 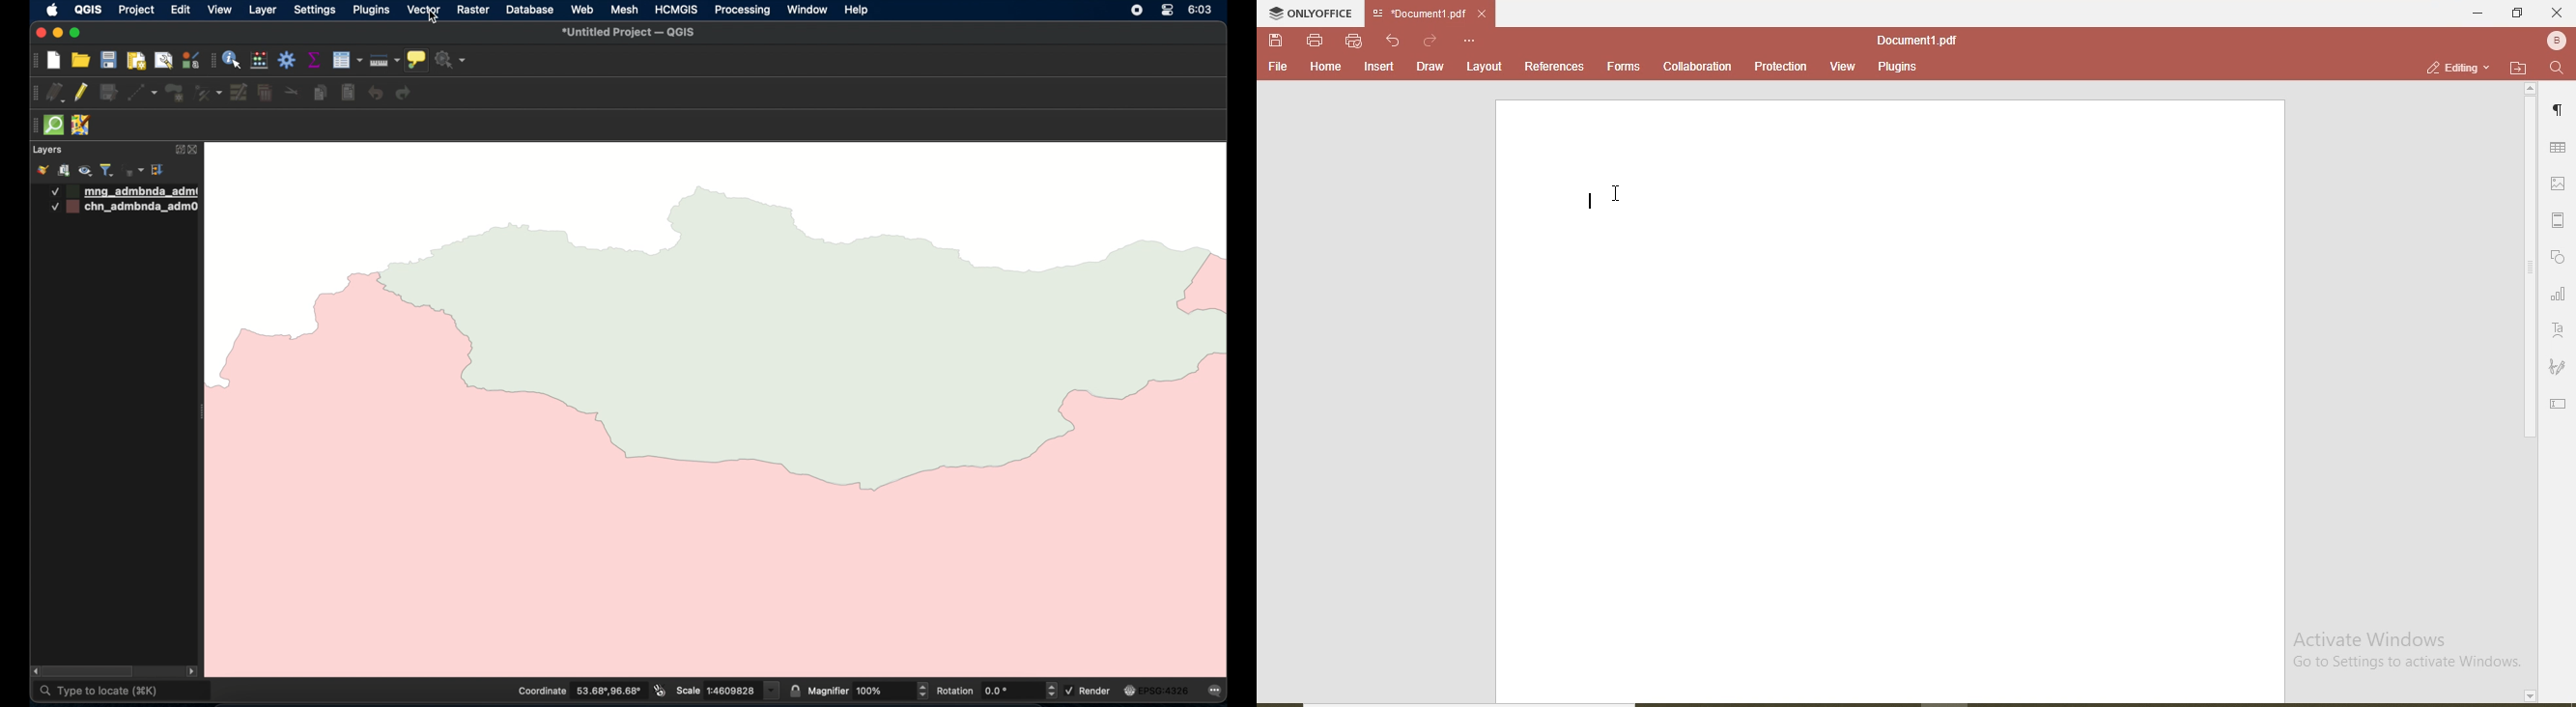 I want to click on paste features, so click(x=349, y=93).